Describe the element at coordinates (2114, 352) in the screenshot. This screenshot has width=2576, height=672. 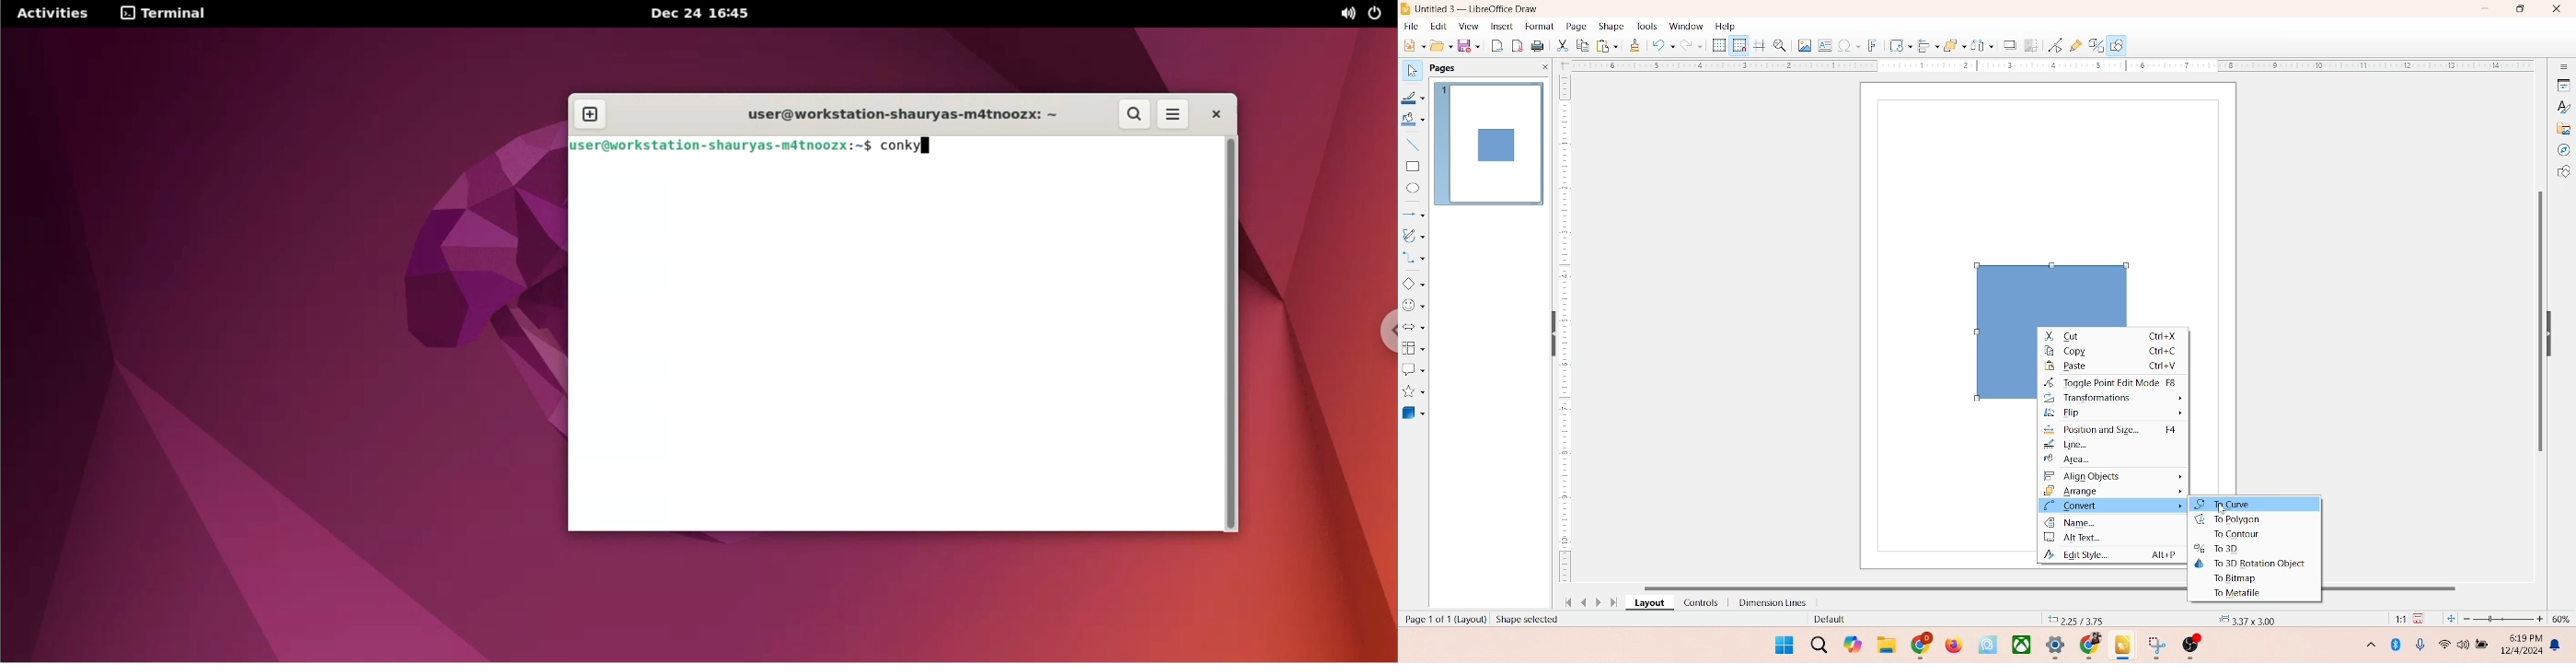
I see `copy` at that location.